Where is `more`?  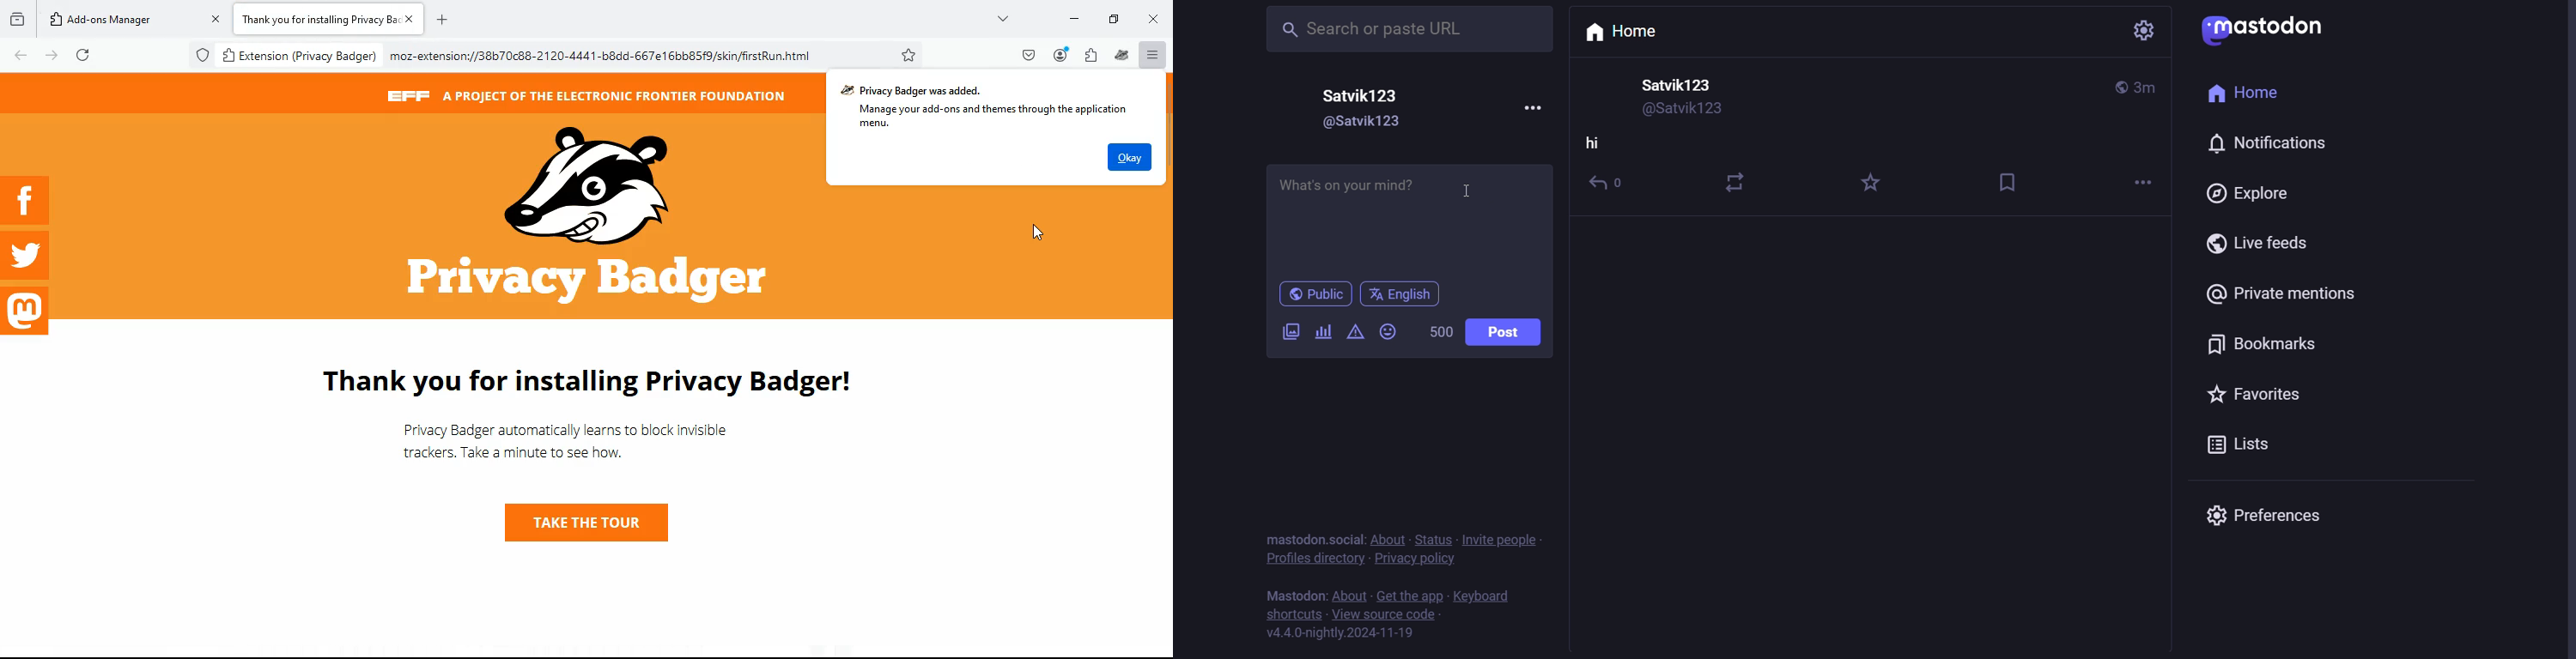 more is located at coordinates (1532, 104).